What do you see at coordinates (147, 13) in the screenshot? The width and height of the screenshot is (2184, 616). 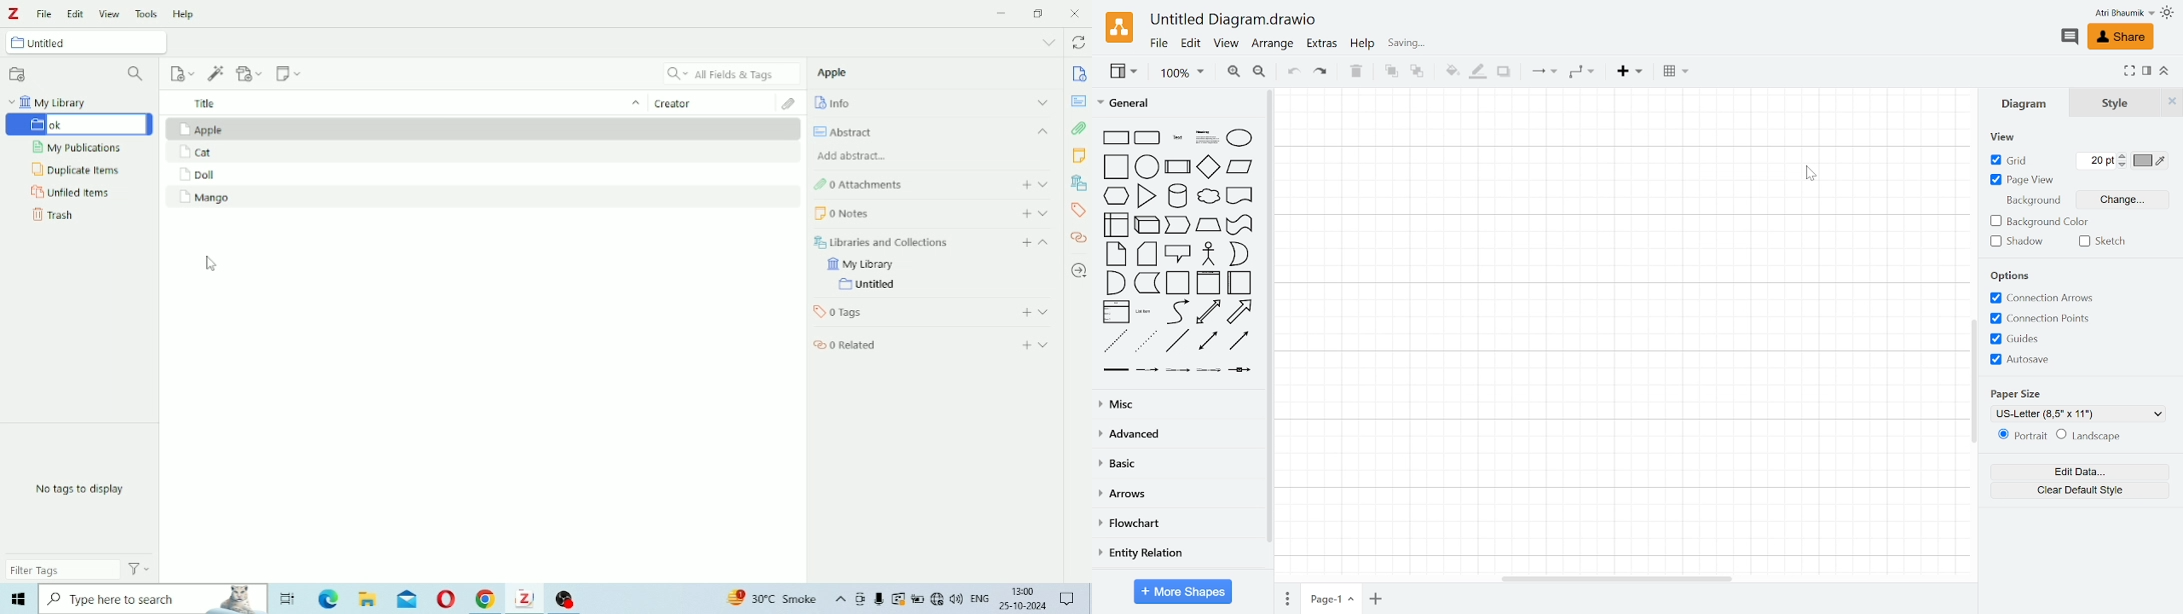 I see `Tools` at bounding box center [147, 13].